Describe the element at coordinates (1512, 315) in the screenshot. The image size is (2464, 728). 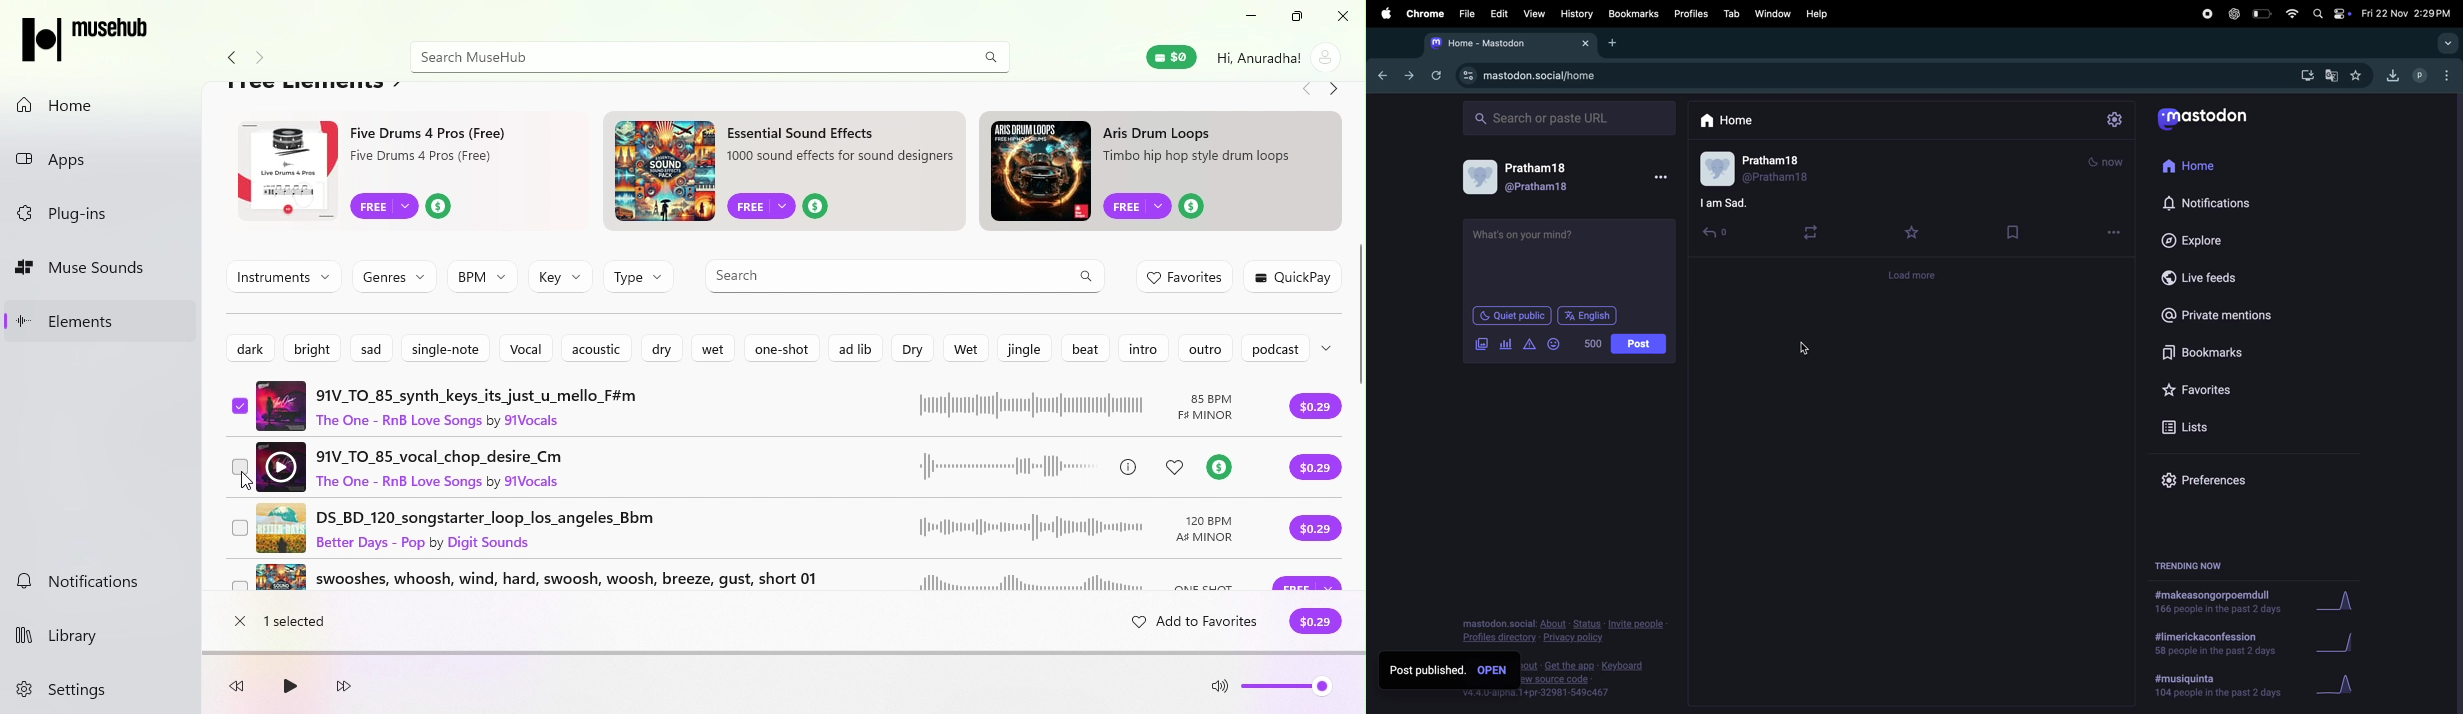
I see `quiet public` at that location.